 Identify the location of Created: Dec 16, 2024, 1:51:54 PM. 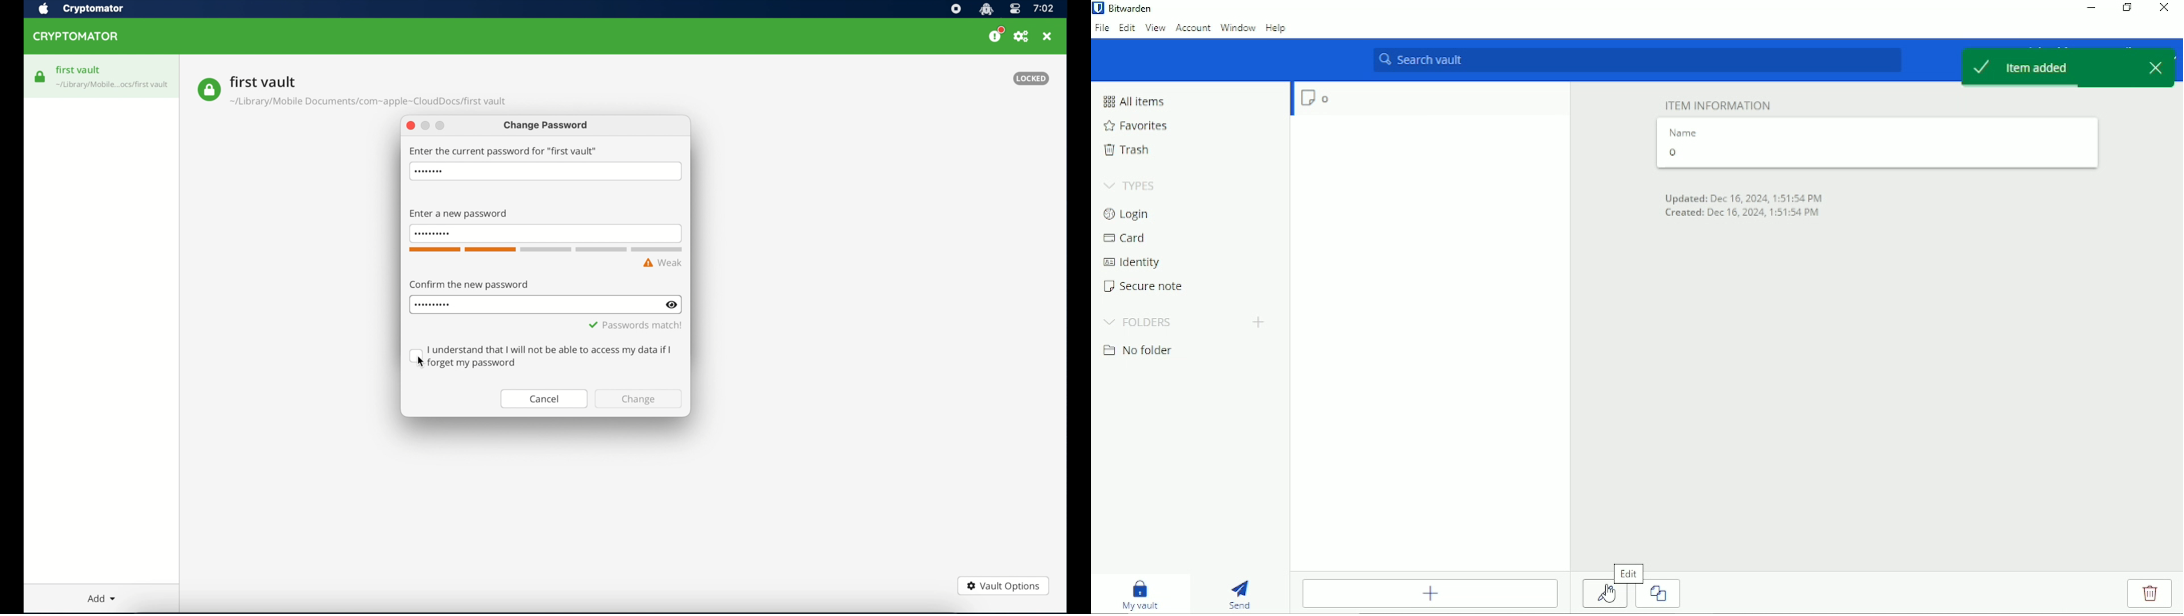
(1741, 214).